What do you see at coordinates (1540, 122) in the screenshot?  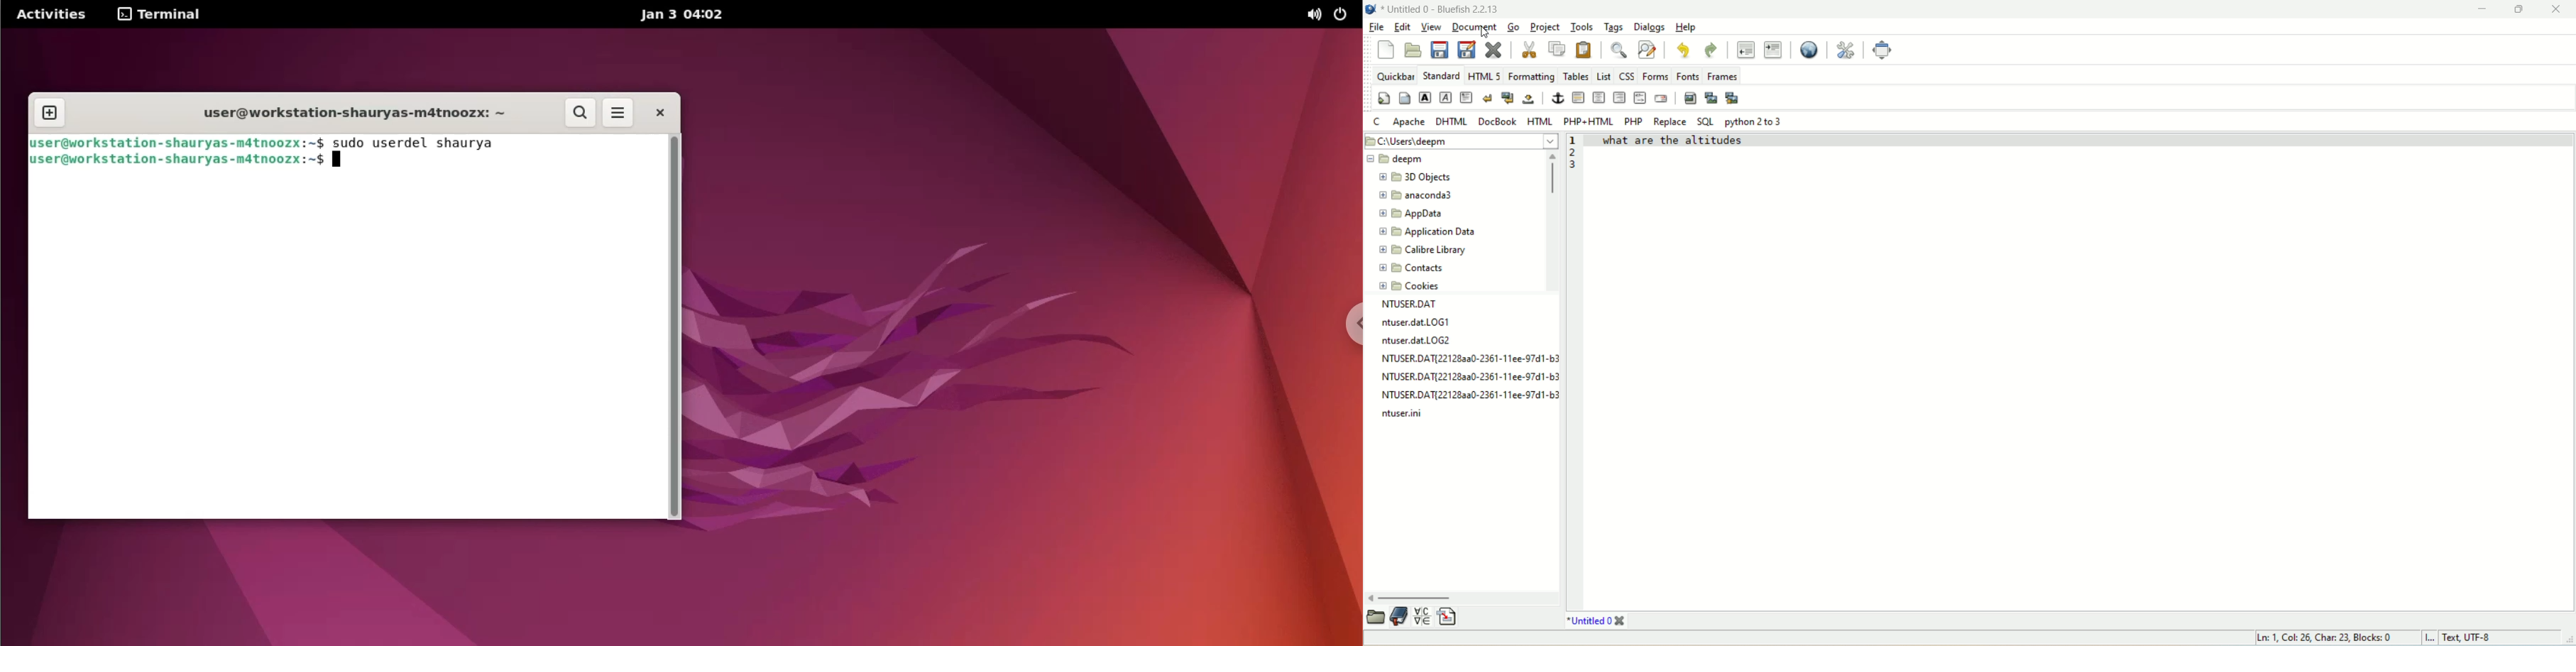 I see `HTML` at bounding box center [1540, 122].